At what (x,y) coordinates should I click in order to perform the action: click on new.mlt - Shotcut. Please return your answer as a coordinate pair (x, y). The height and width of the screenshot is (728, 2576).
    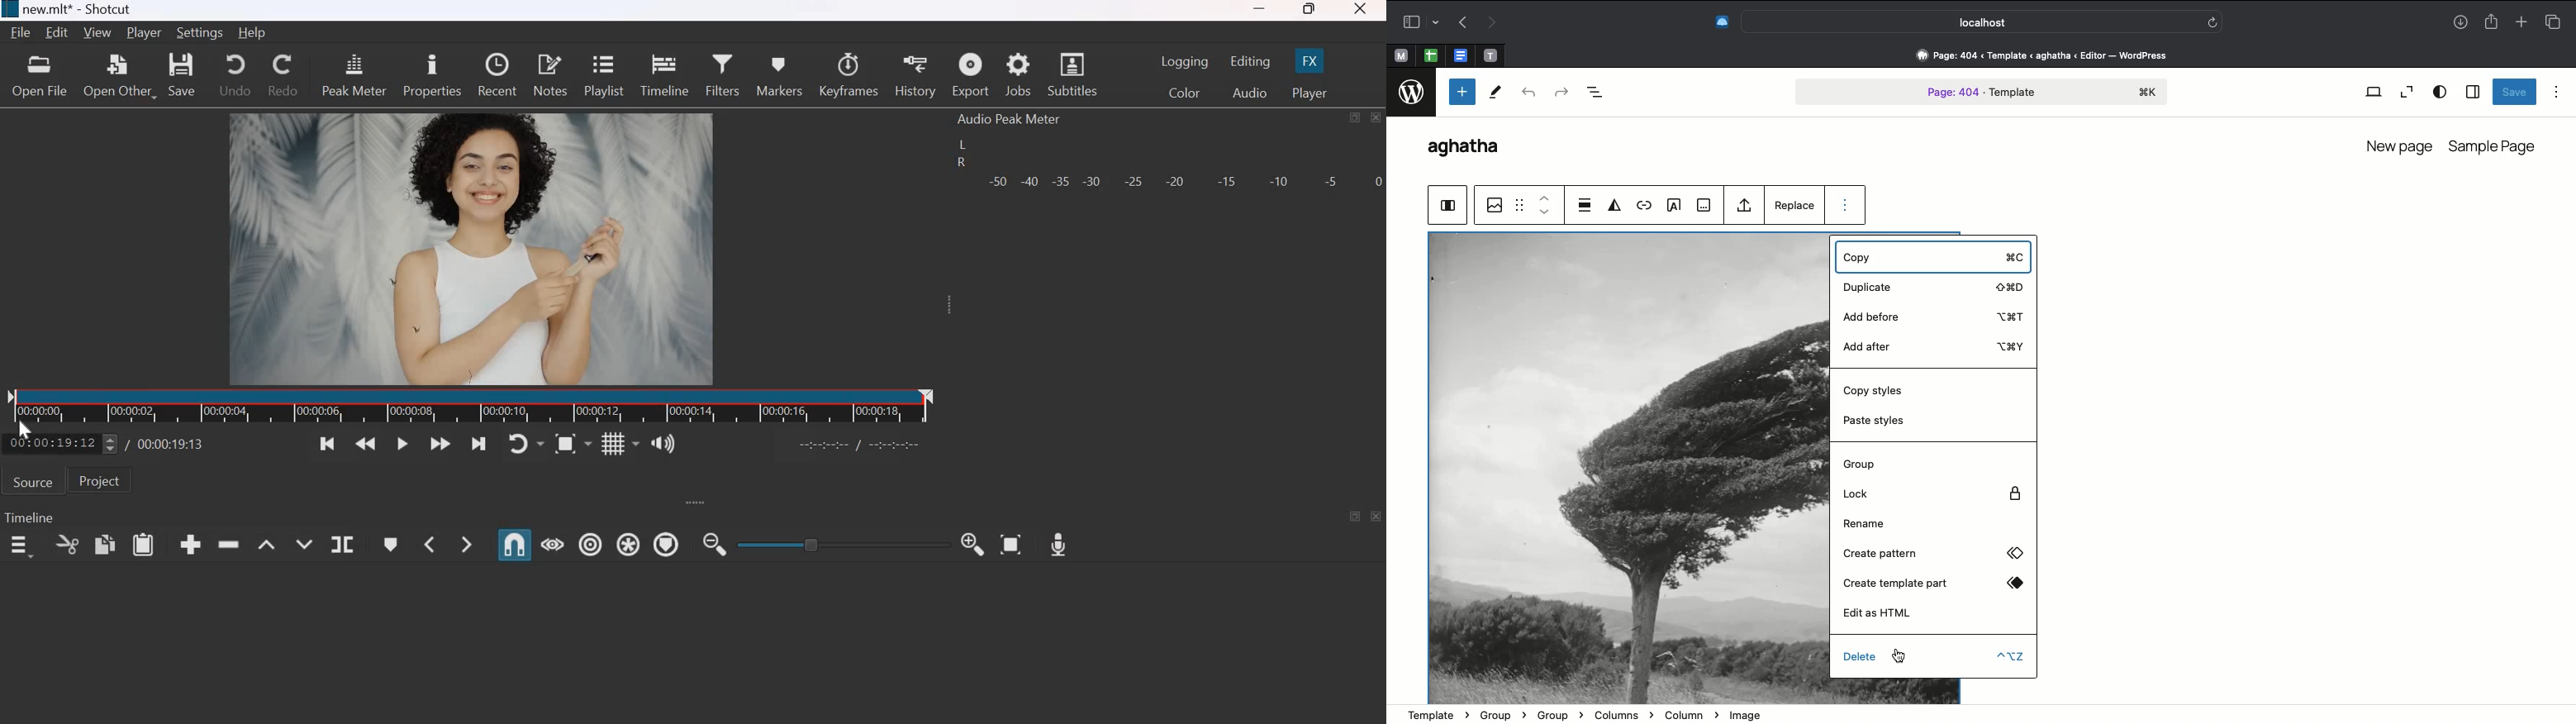
    Looking at the image, I should click on (82, 9).